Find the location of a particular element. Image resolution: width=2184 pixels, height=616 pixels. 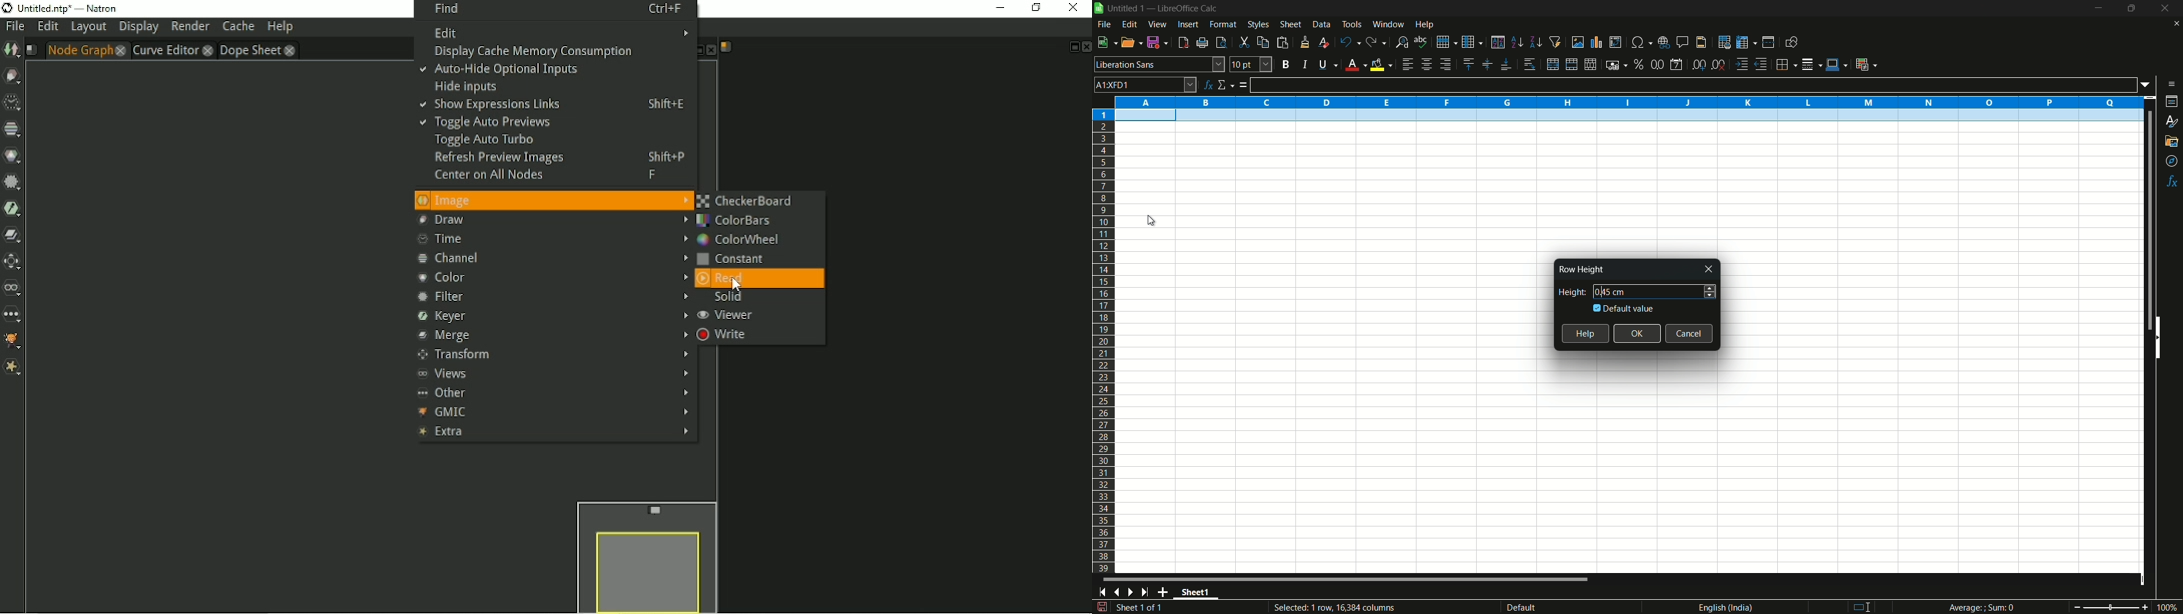

Transform is located at coordinates (551, 355).